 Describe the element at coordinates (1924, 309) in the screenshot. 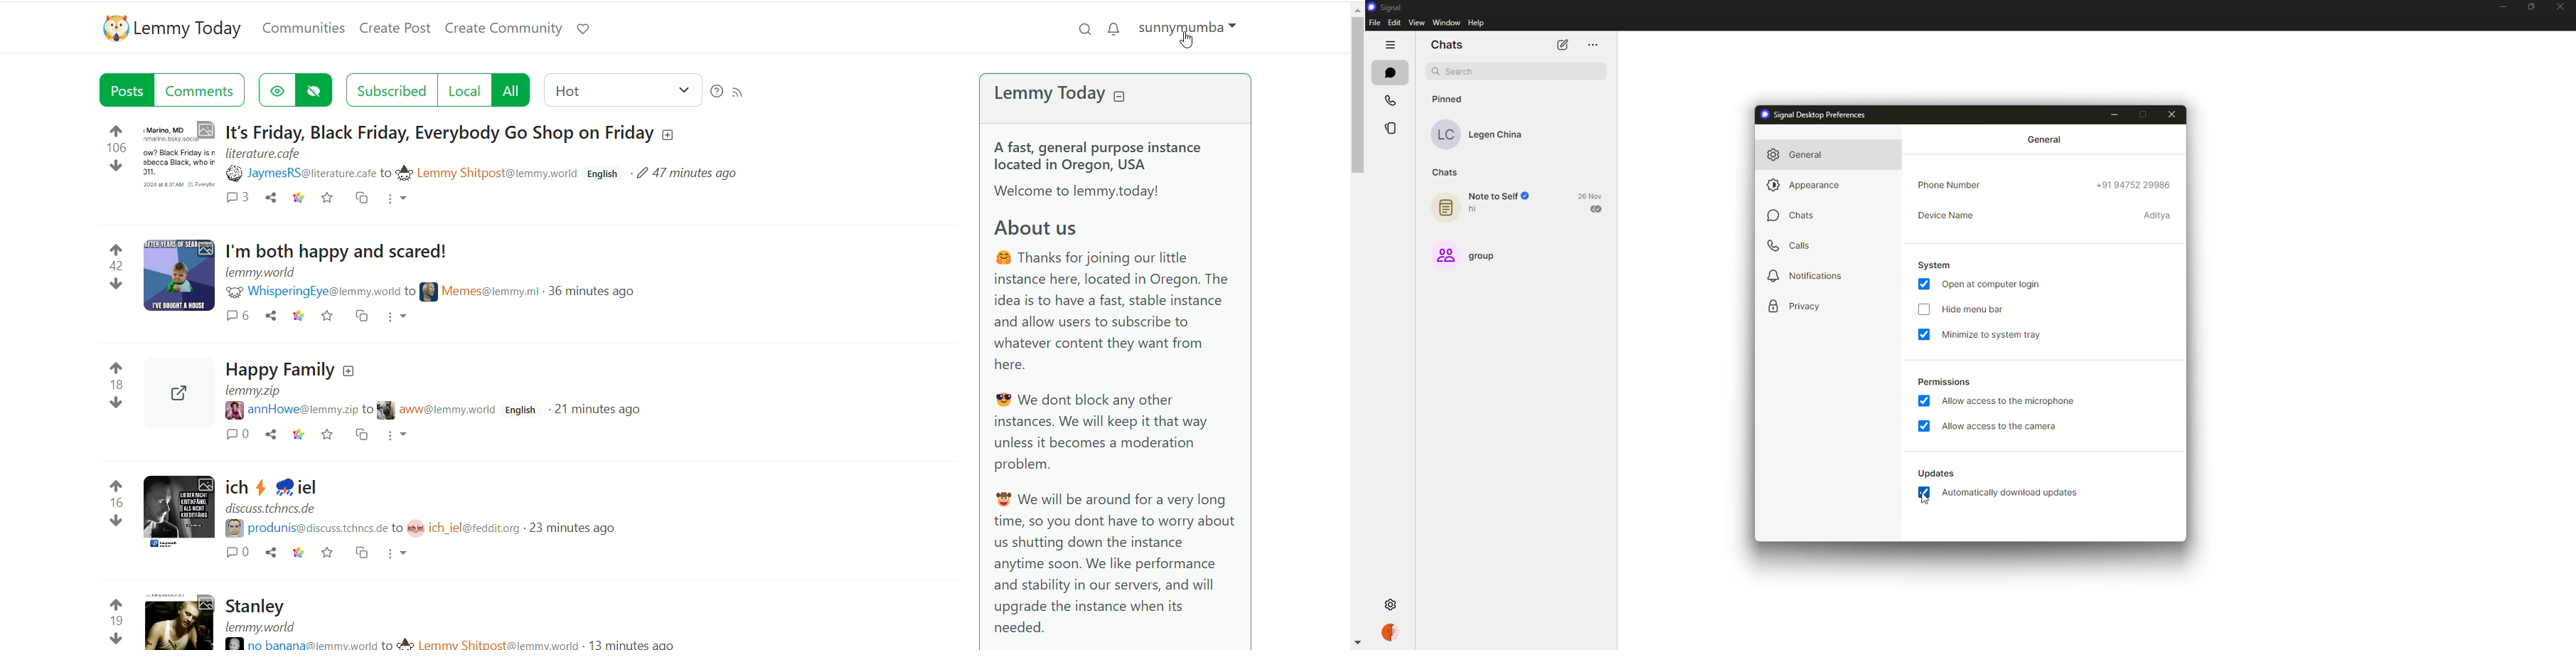

I see `click to enable` at that location.